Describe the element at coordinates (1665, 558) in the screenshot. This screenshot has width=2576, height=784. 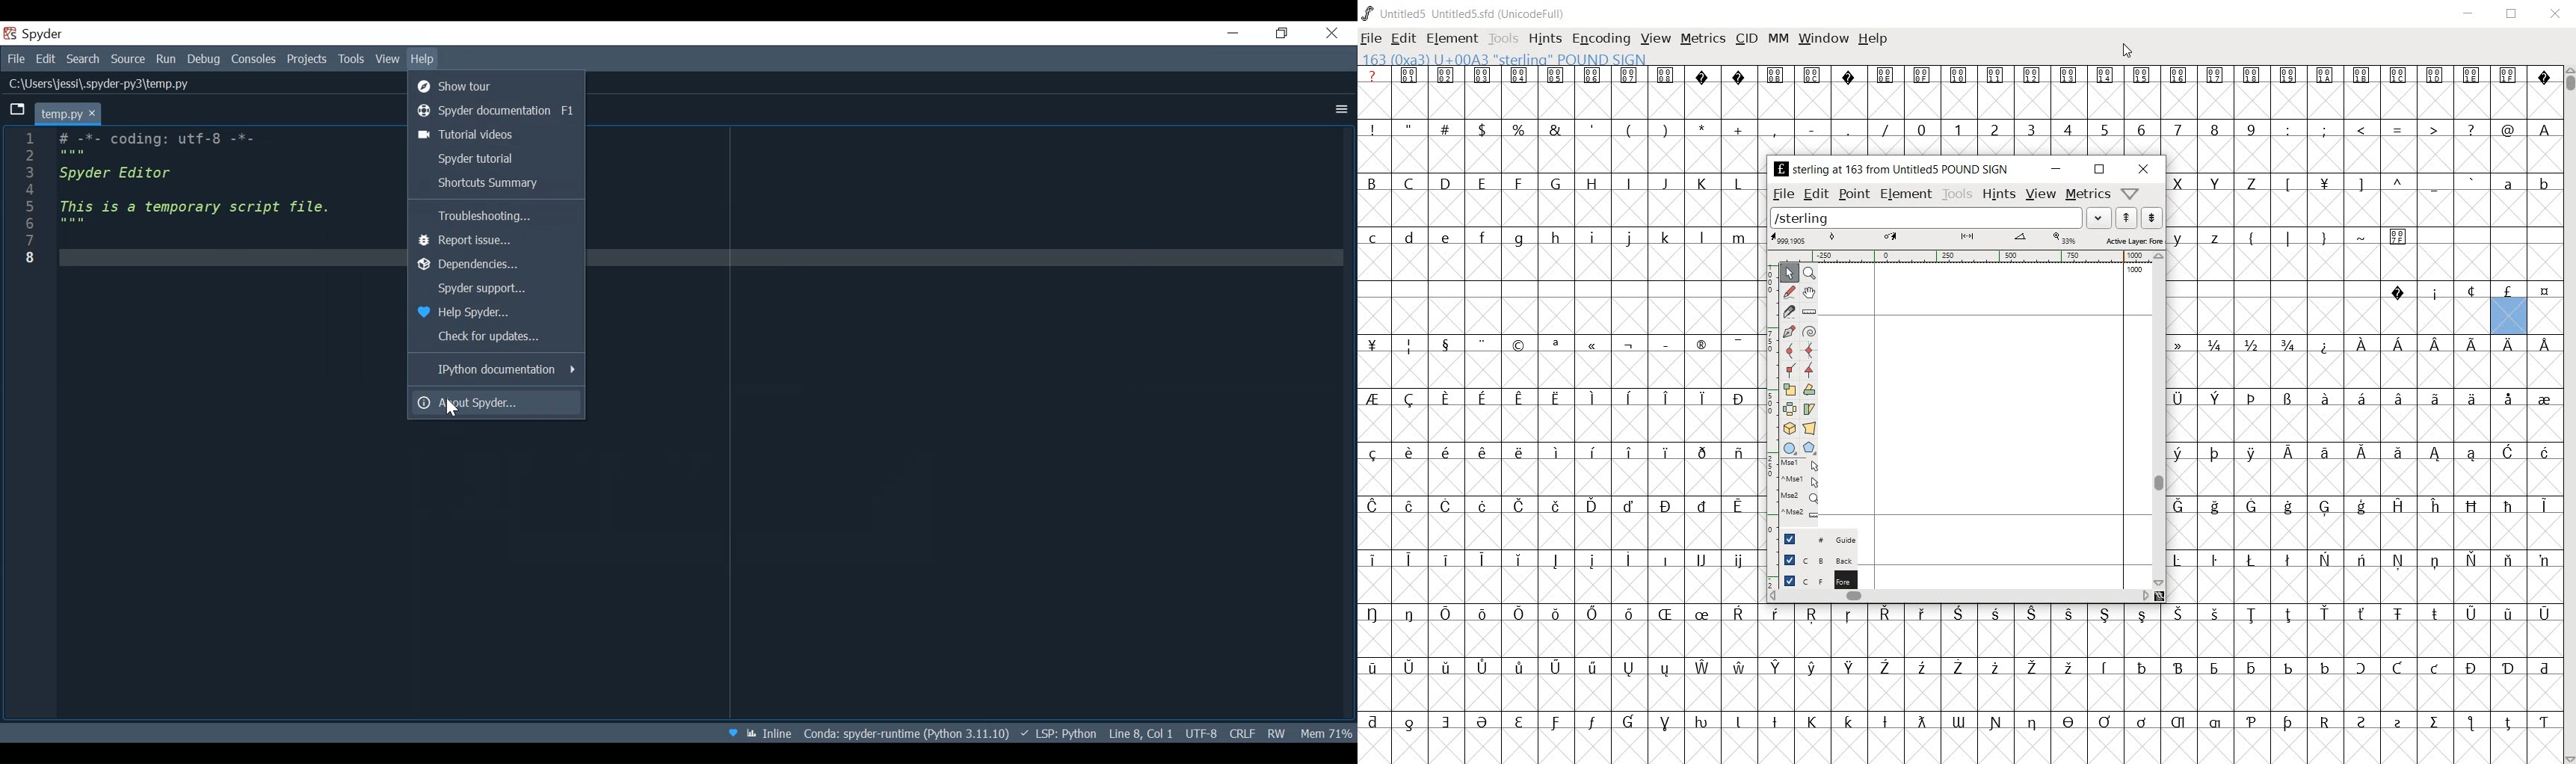
I see `Symbol` at that location.